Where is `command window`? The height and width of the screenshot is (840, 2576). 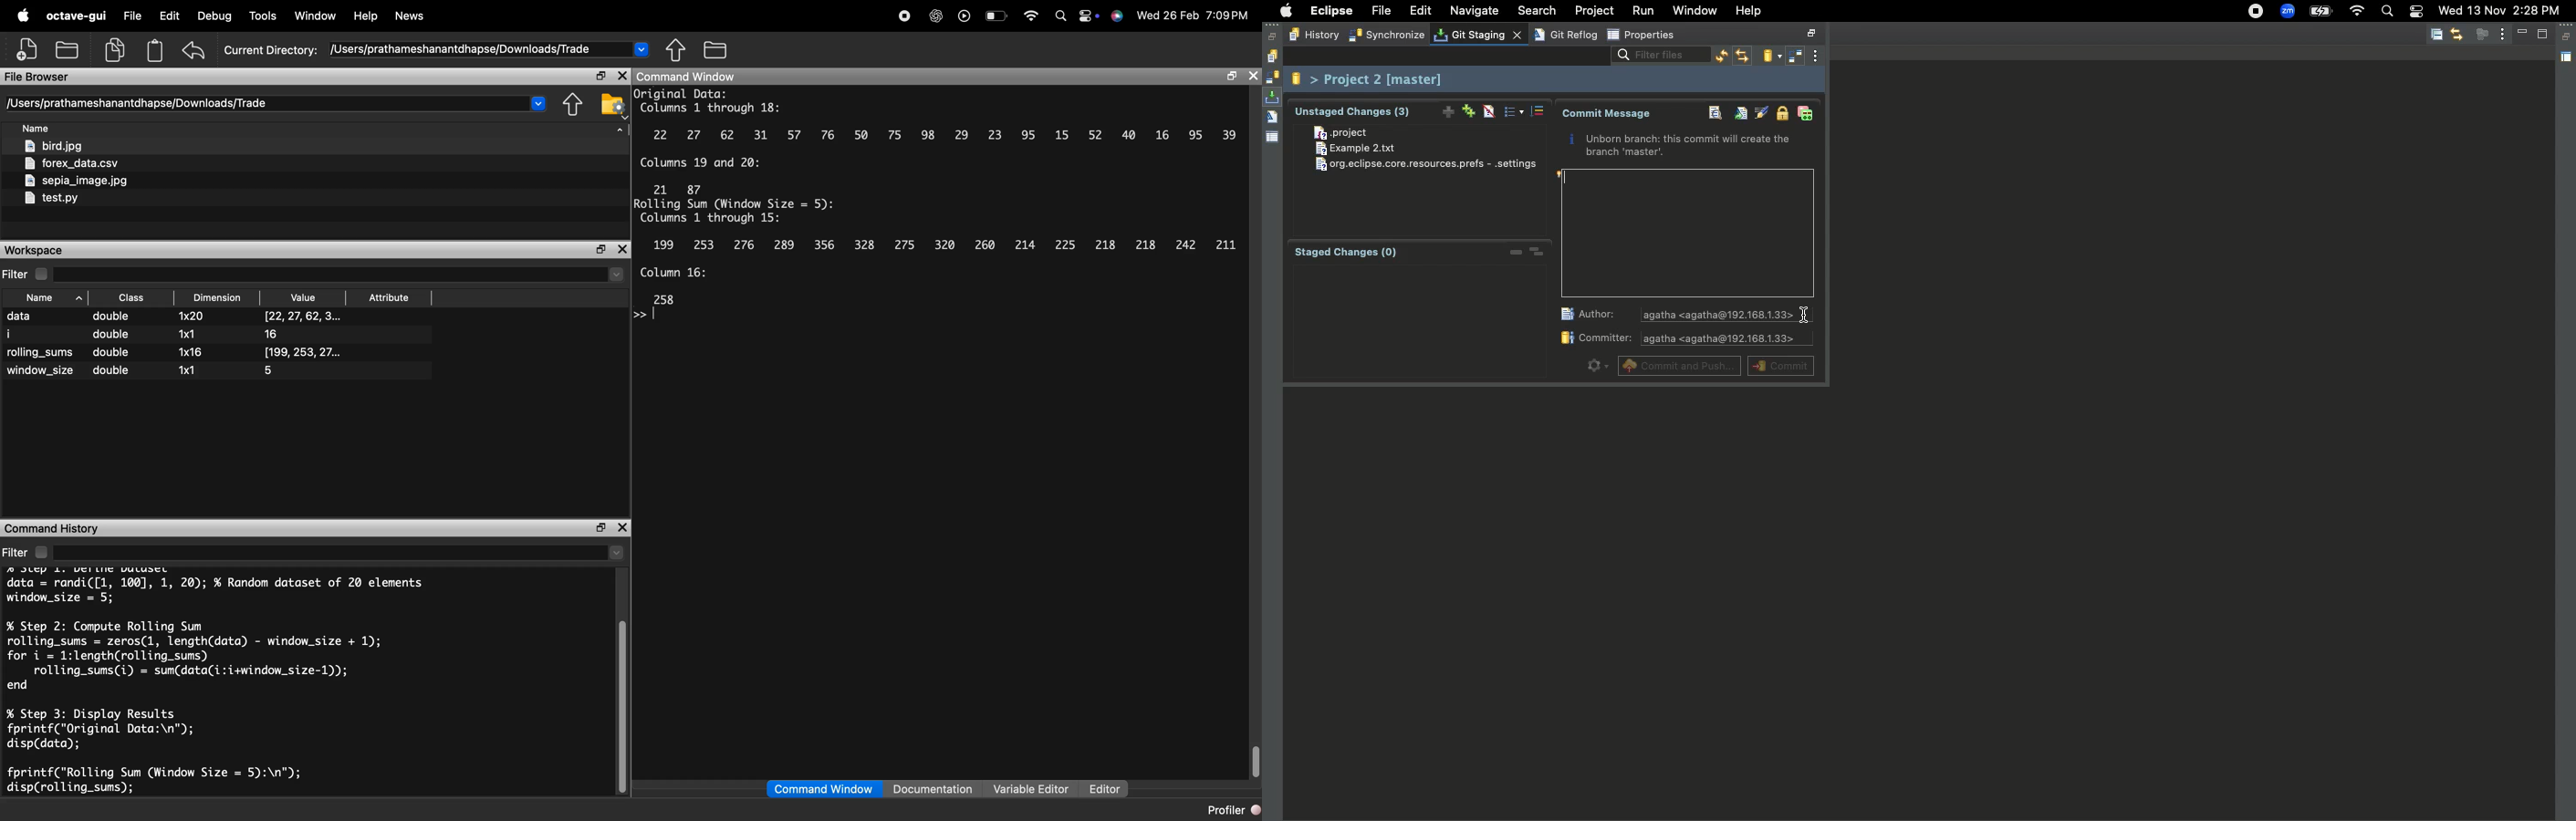
command window is located at coordinates (701, 77).